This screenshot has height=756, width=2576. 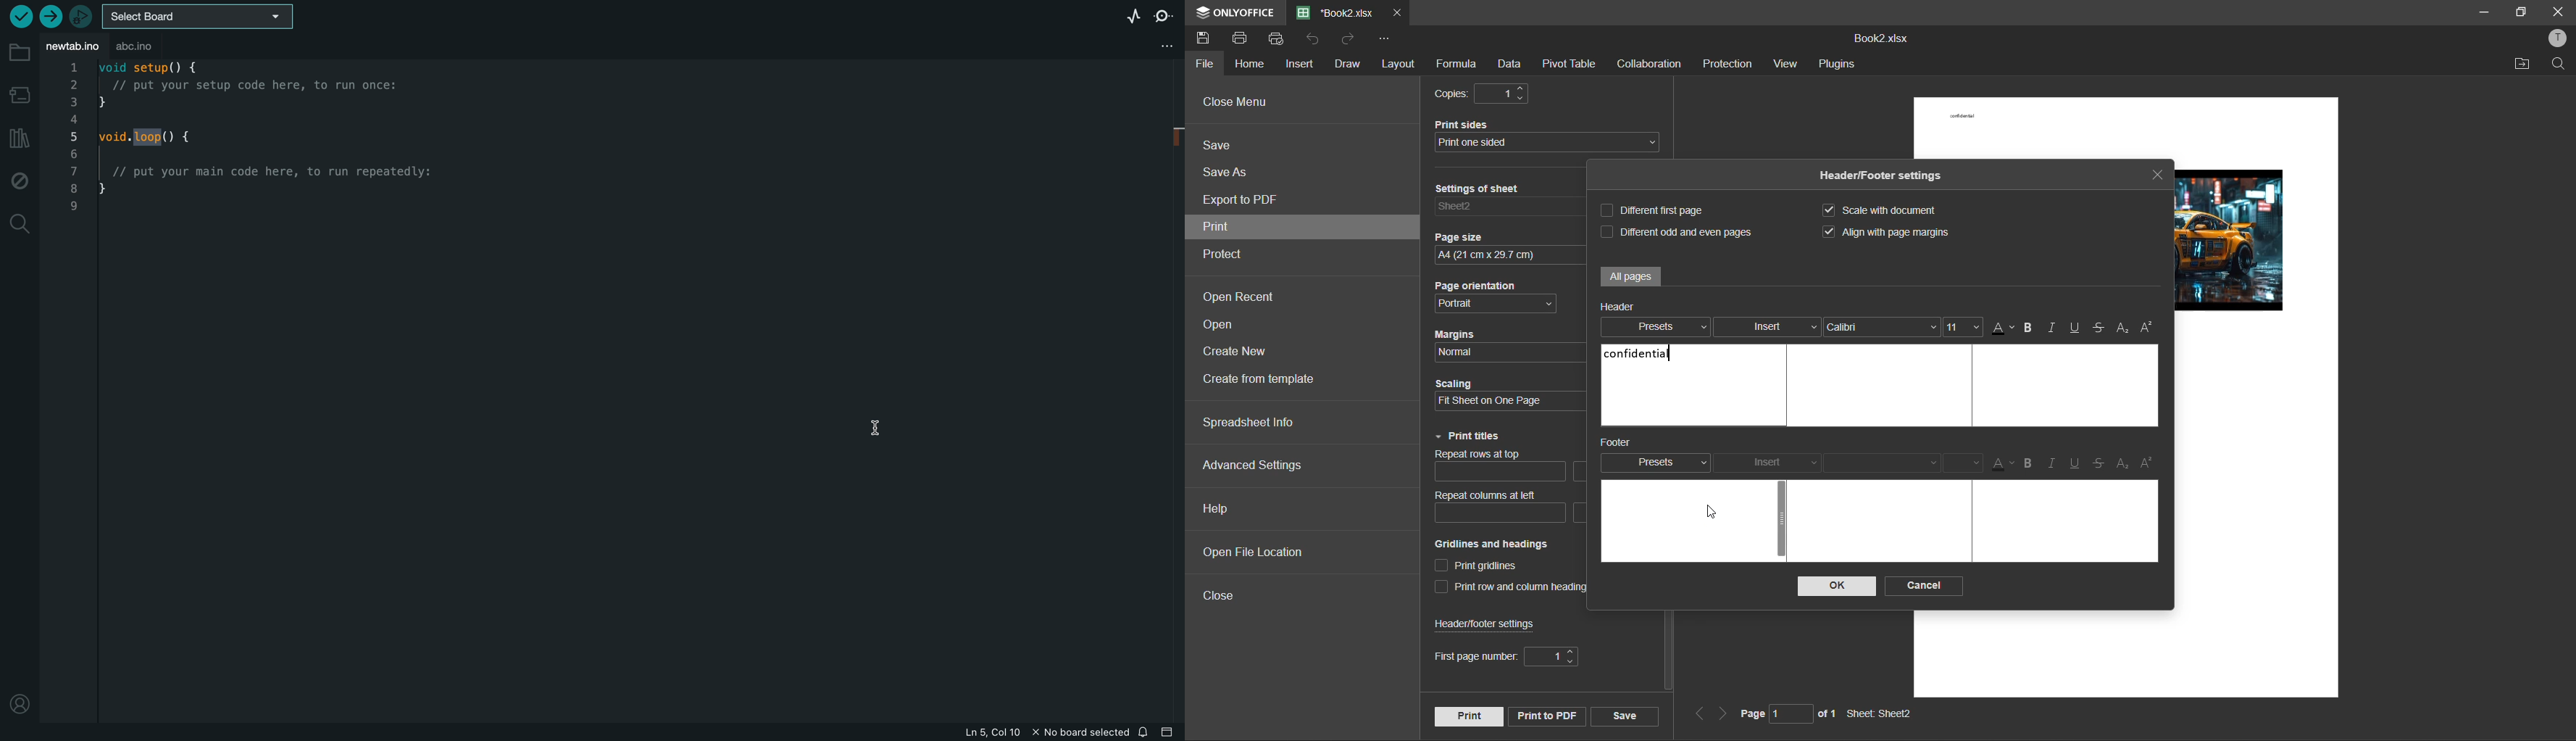 I want to click on close, so click(x=2557, y=11).